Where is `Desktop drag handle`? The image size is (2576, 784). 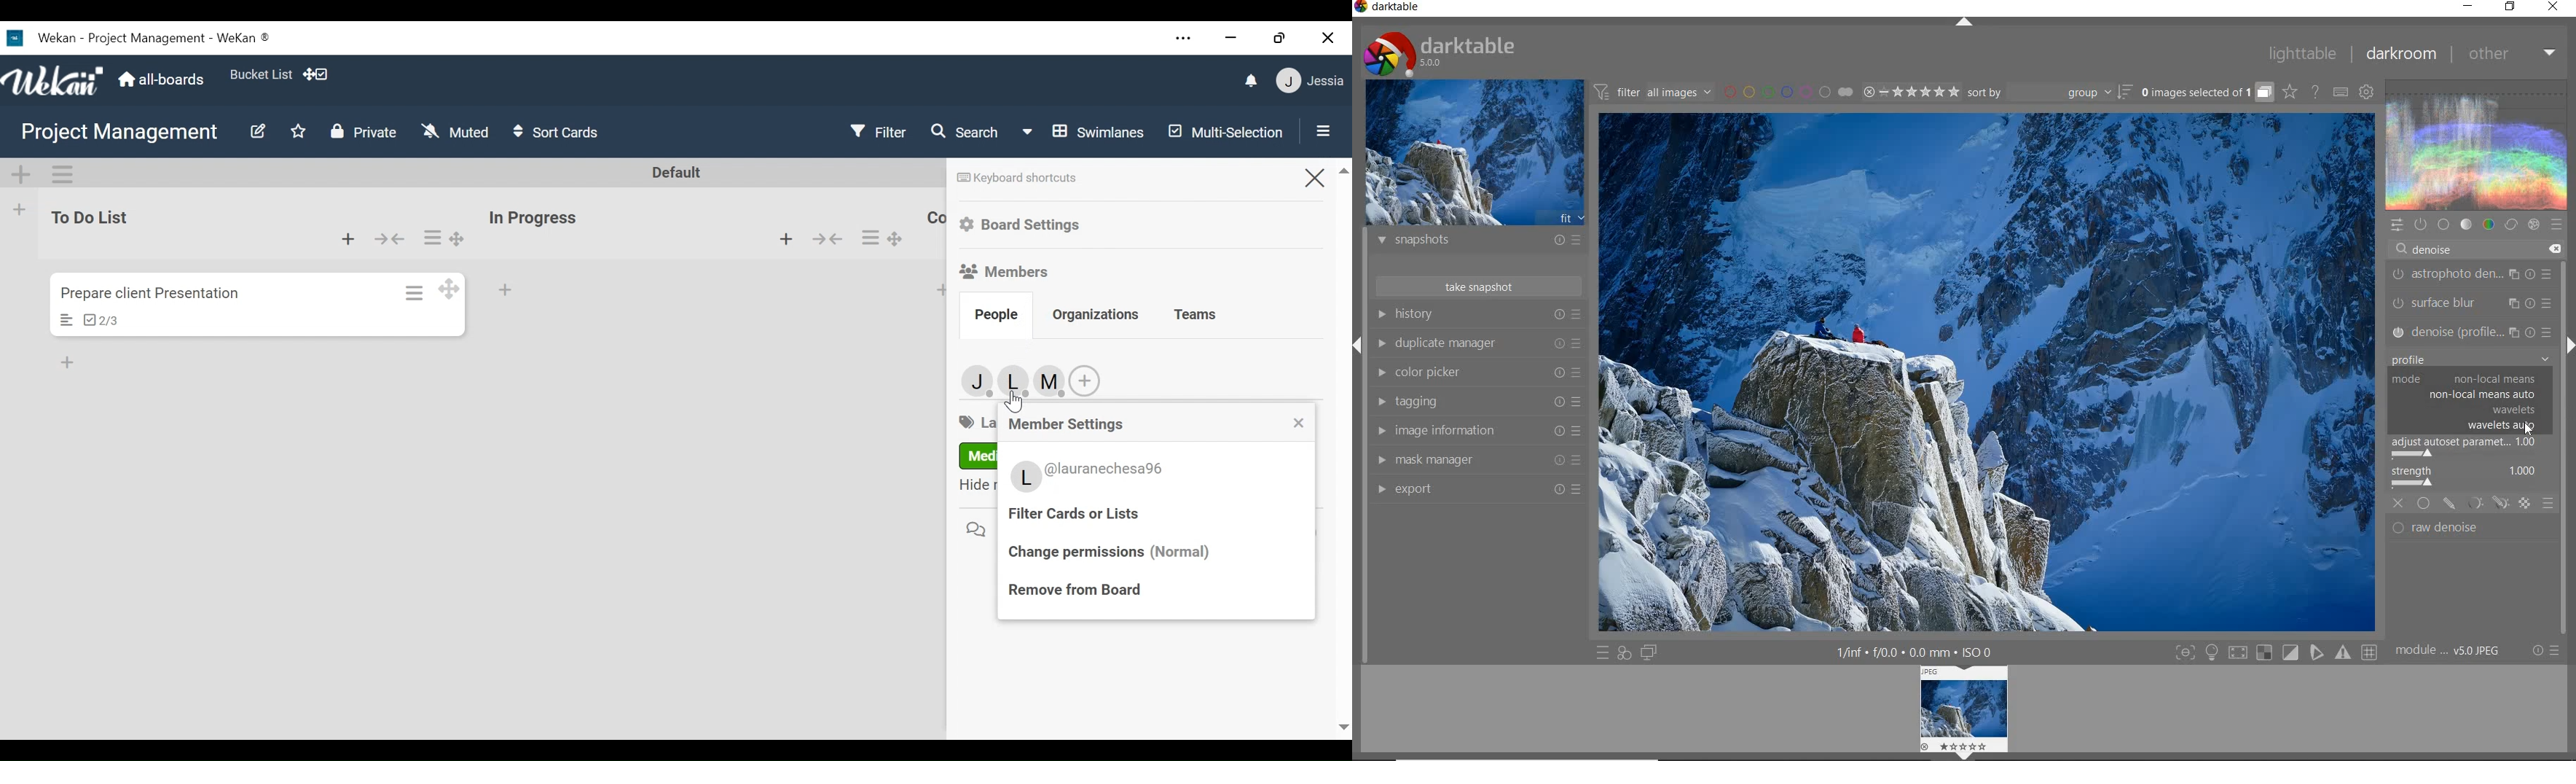
Desktop drag handle is located at coordinates (899, 239).